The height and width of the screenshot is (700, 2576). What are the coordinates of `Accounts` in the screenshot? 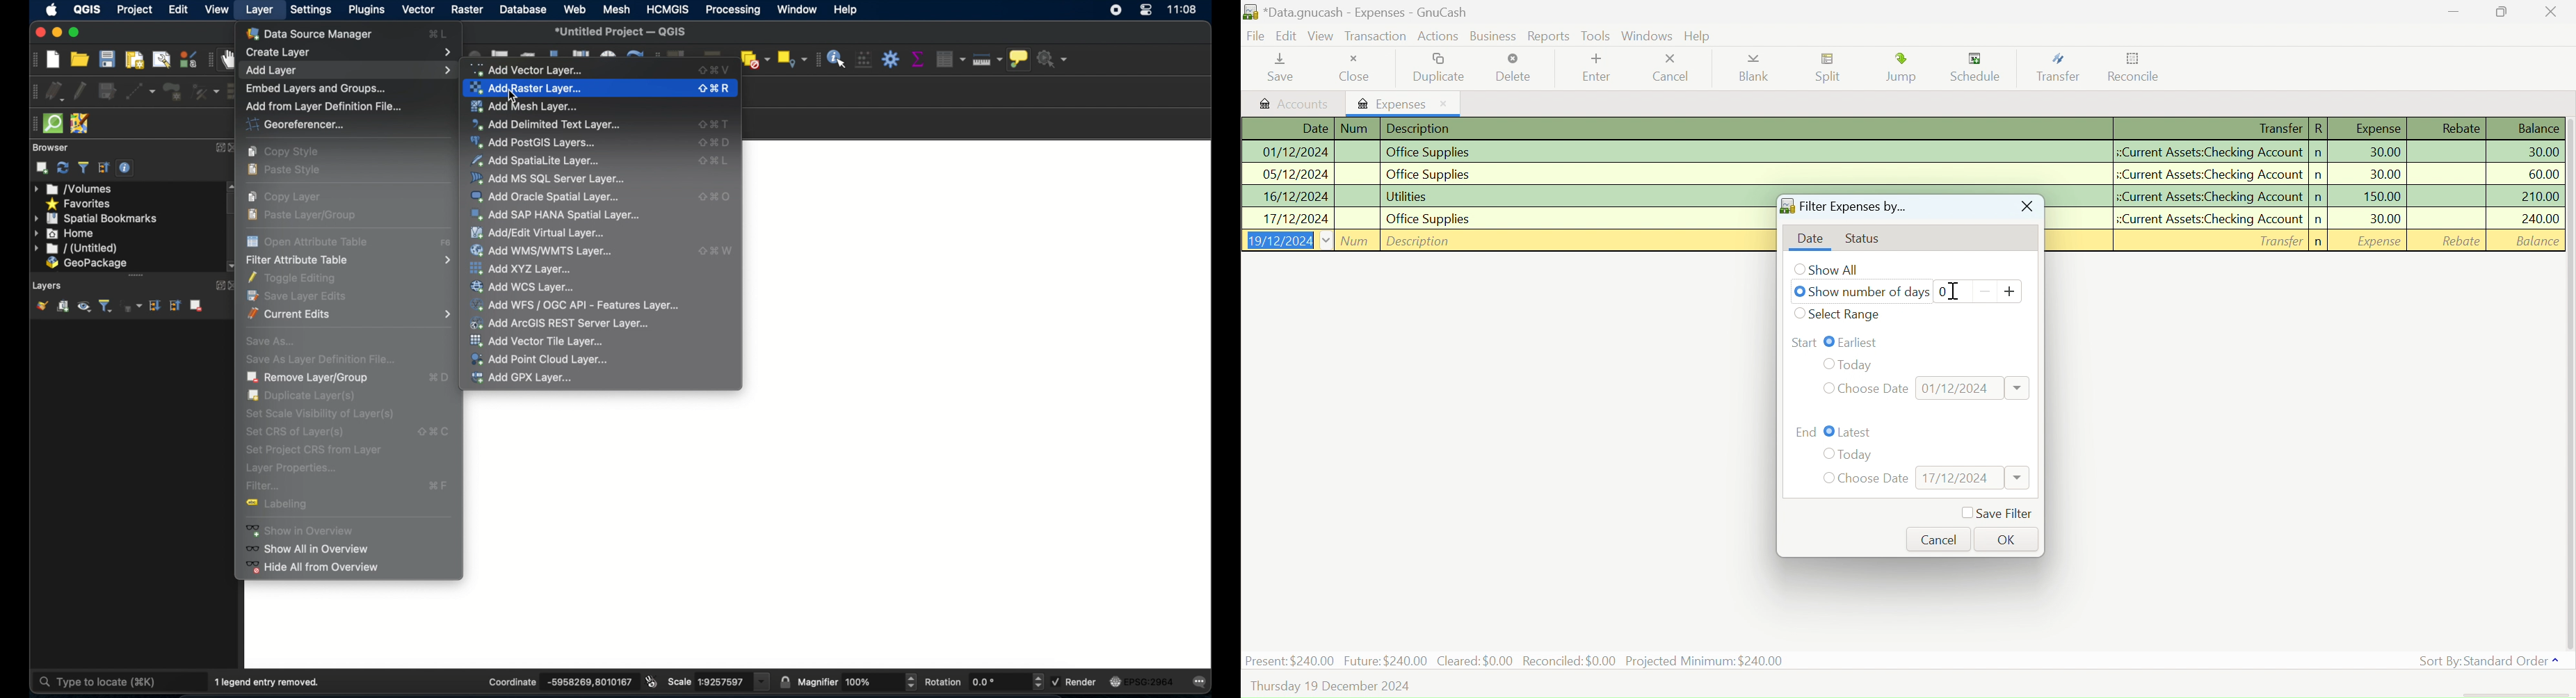 It's located at (1294, 104).